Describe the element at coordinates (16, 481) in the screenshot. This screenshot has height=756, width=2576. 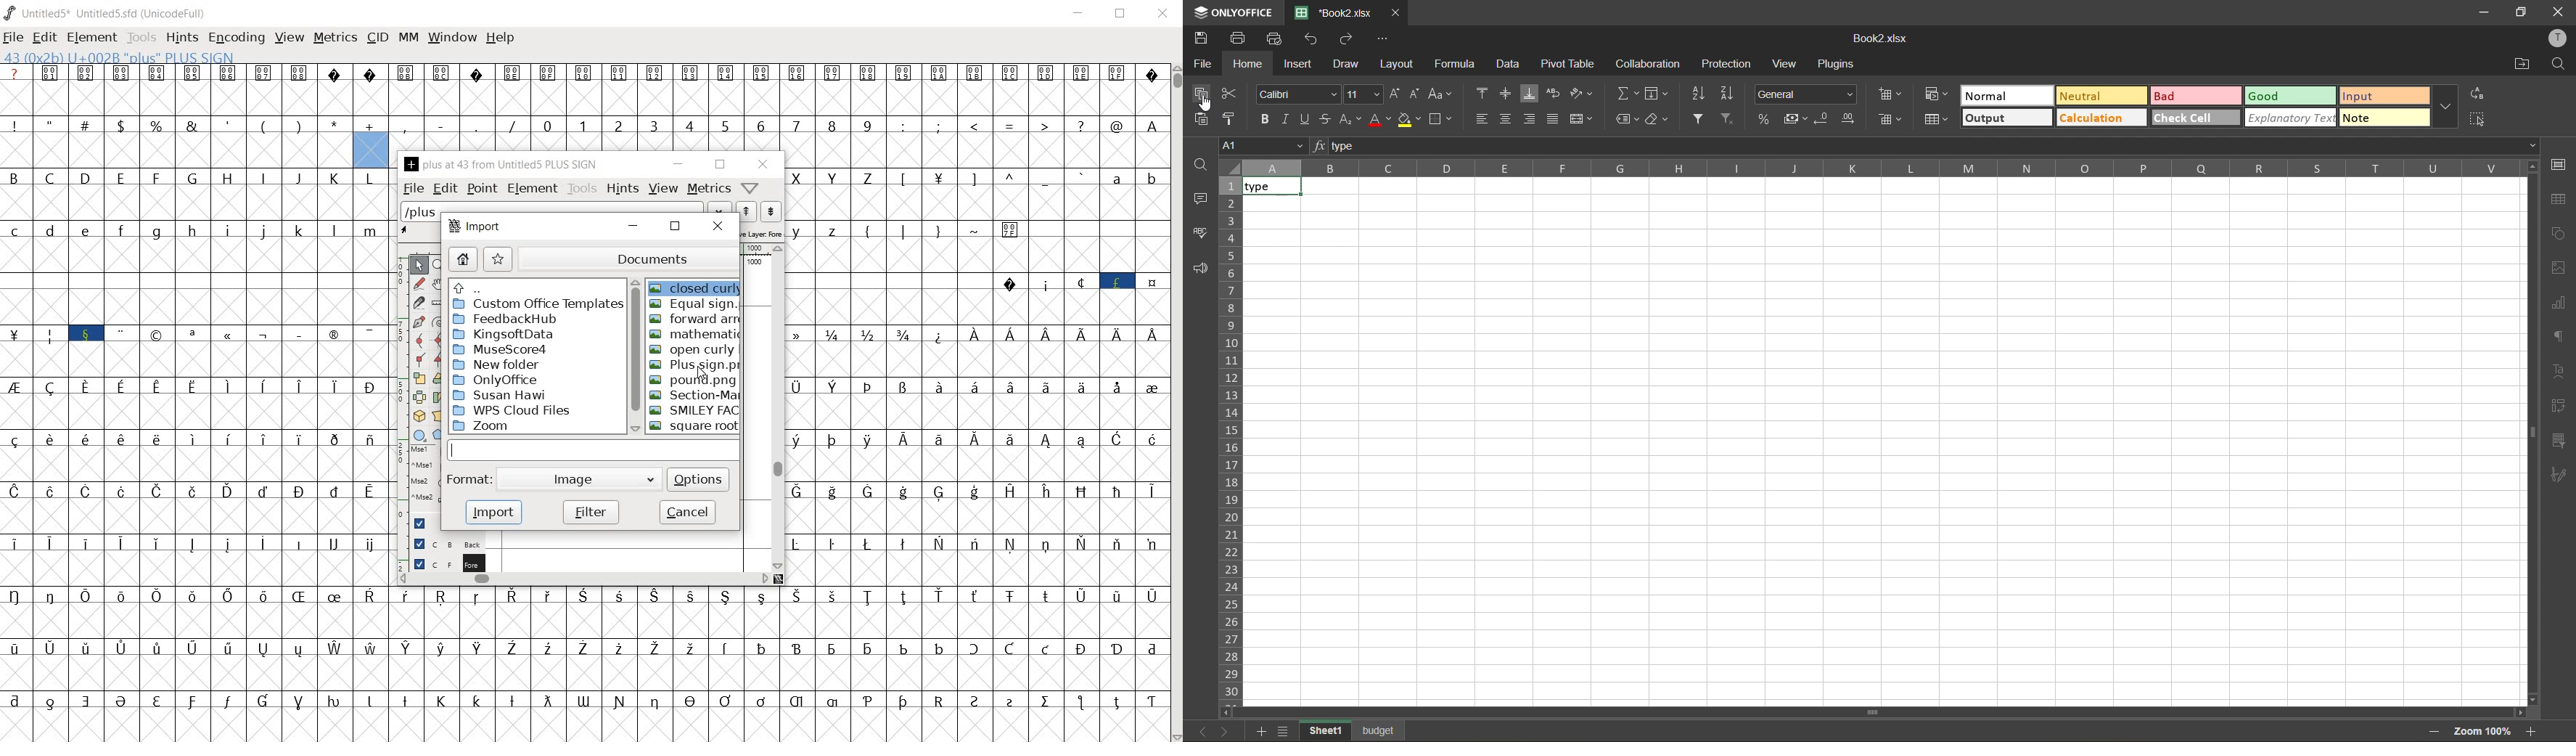
I see `special characters` at that location.